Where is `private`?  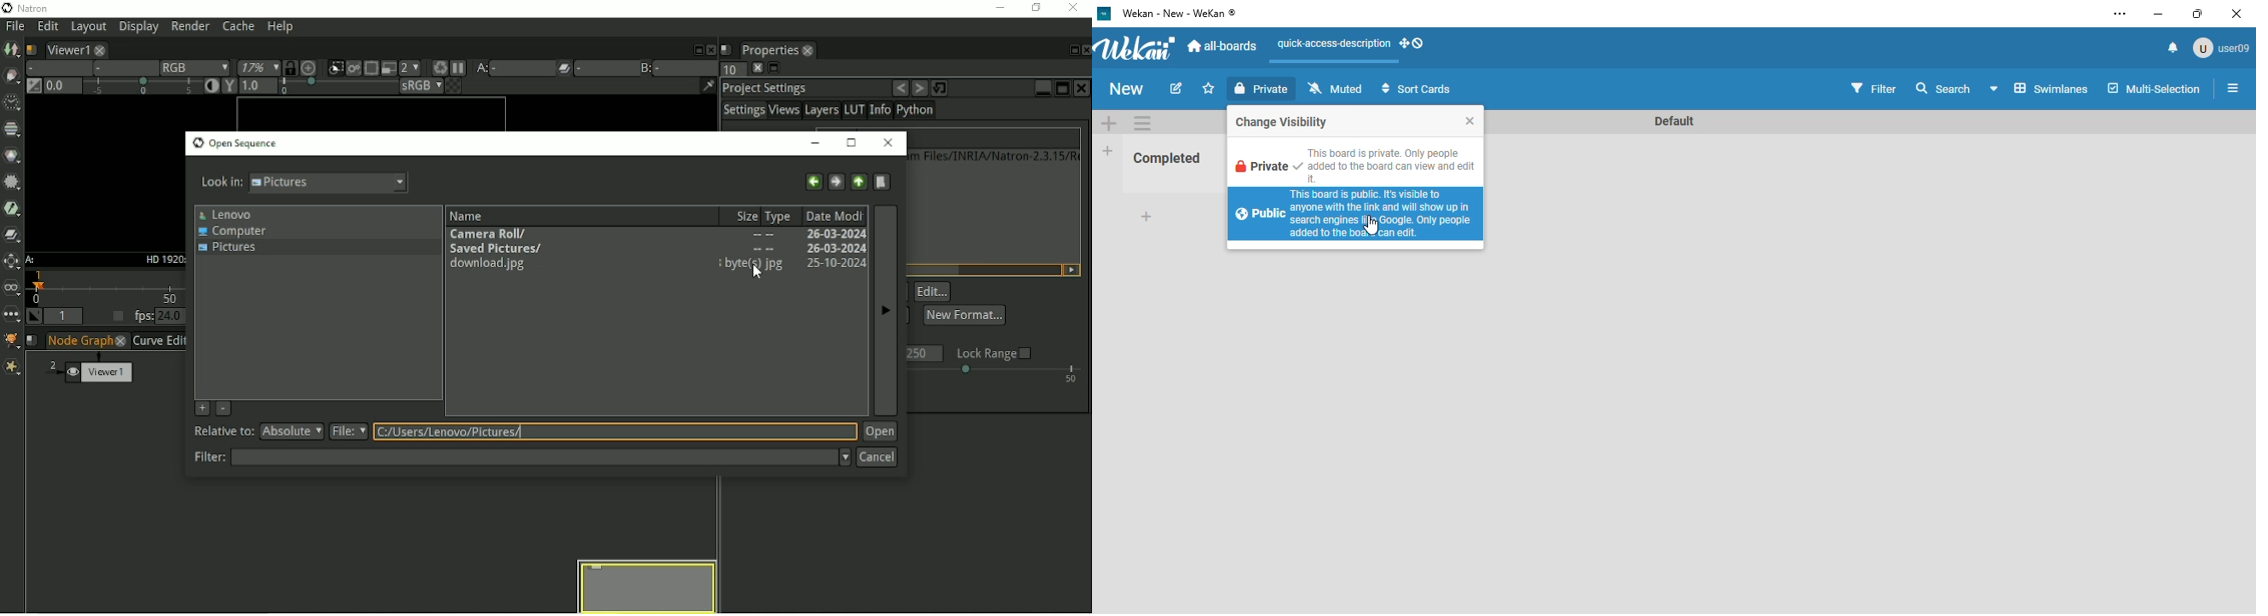 private is located at coordinates (1262, 90).